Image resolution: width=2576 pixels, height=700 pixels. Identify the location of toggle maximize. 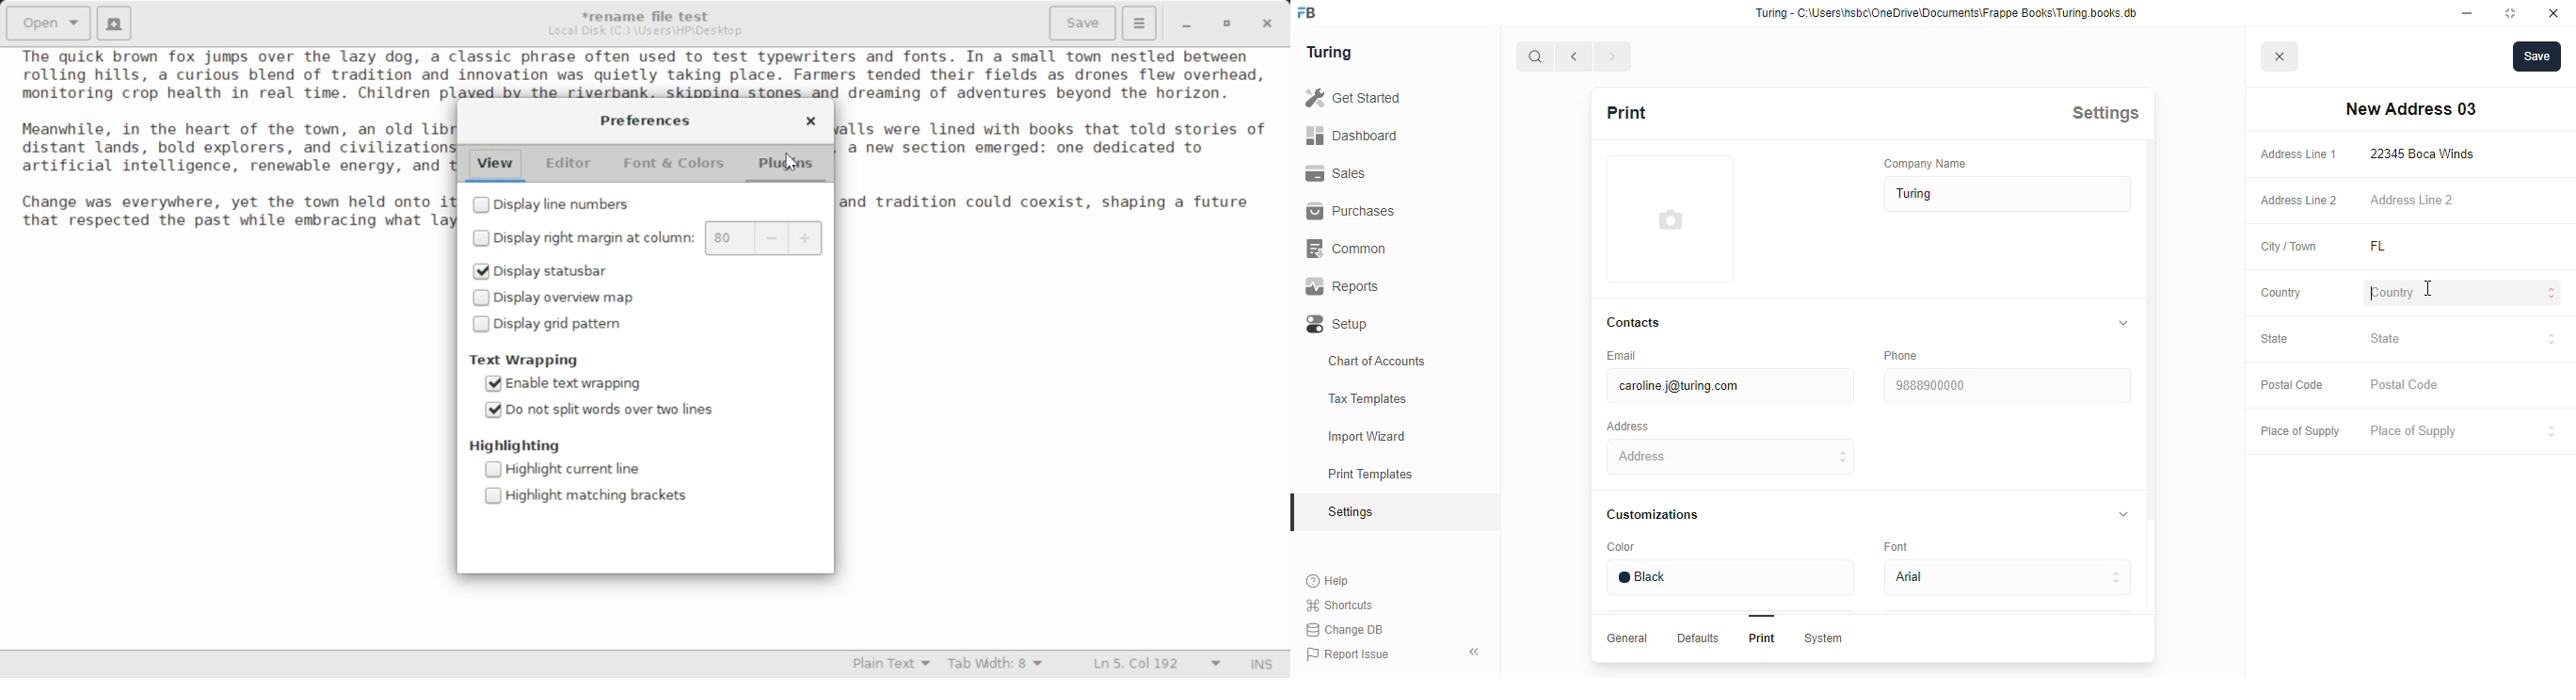
(2509, 12).